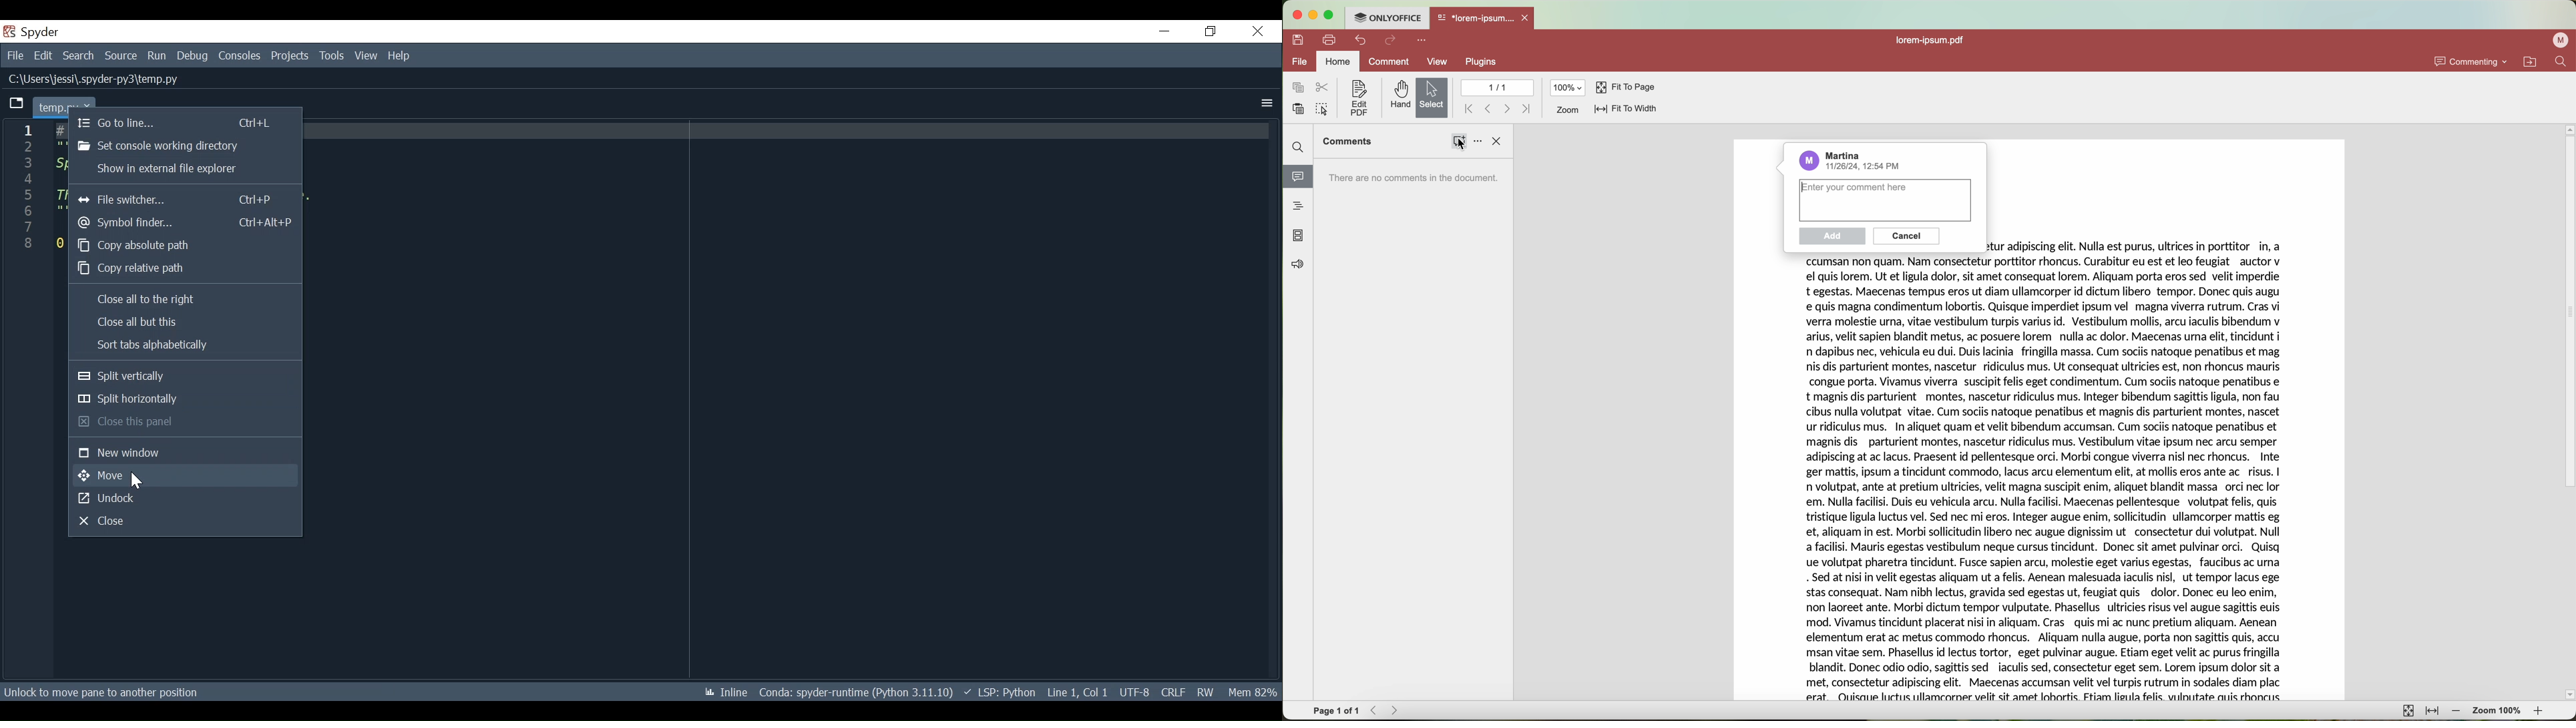 The height and width of the screenshot is (728, 2576). I want to click on New window, so click(185, 453).